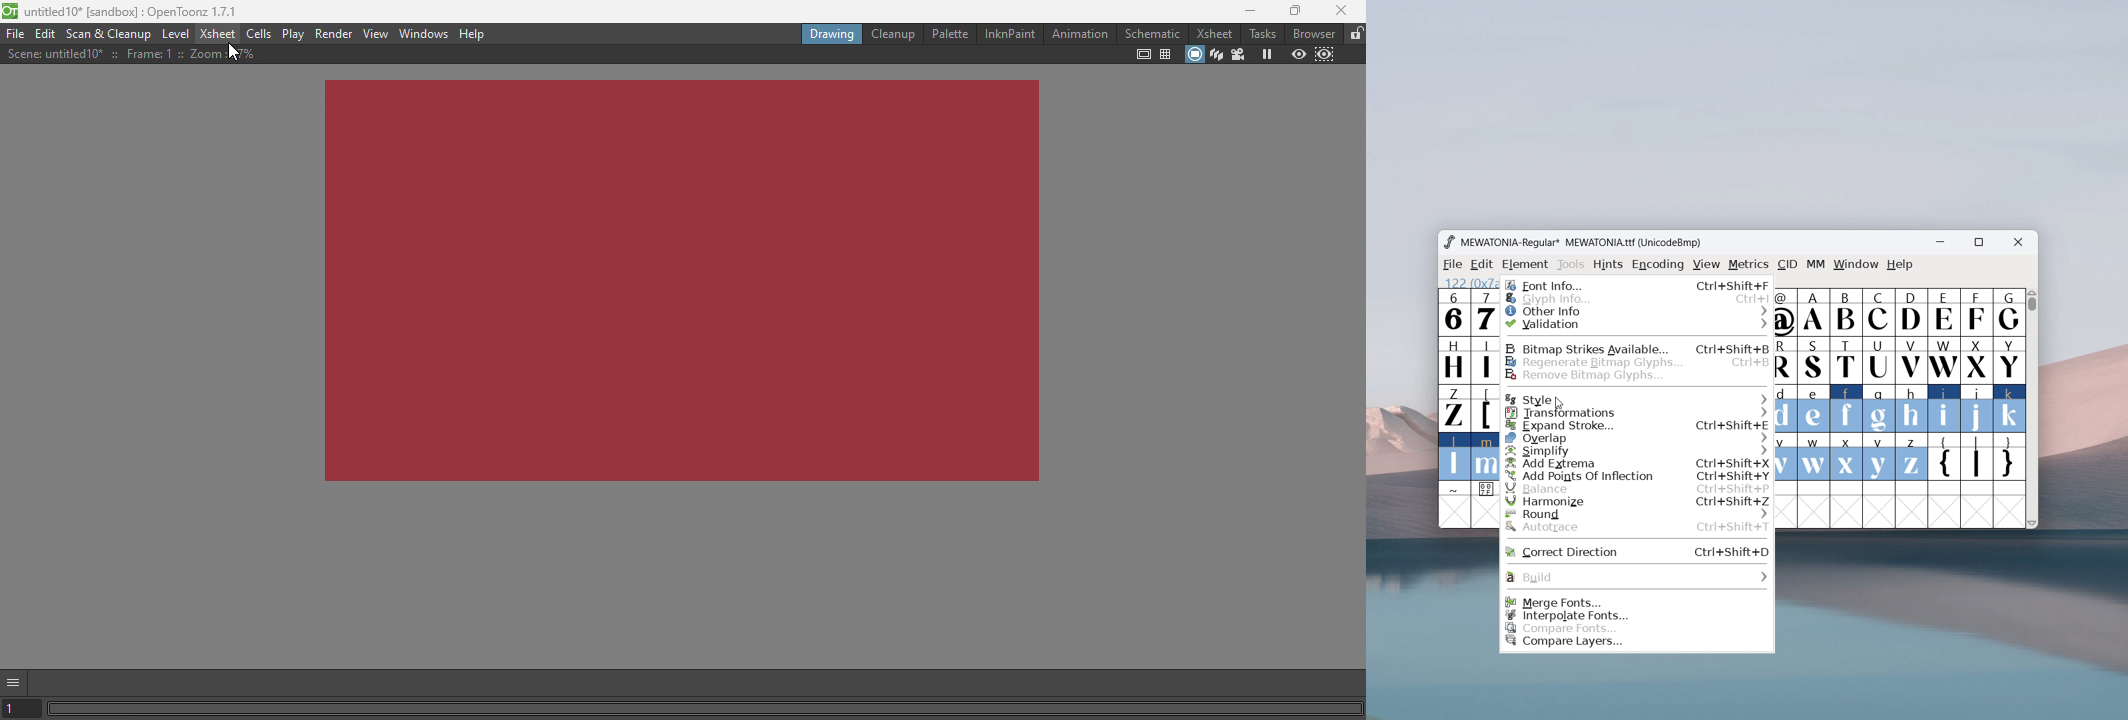  I want to click on tools, so click(1571, 265).